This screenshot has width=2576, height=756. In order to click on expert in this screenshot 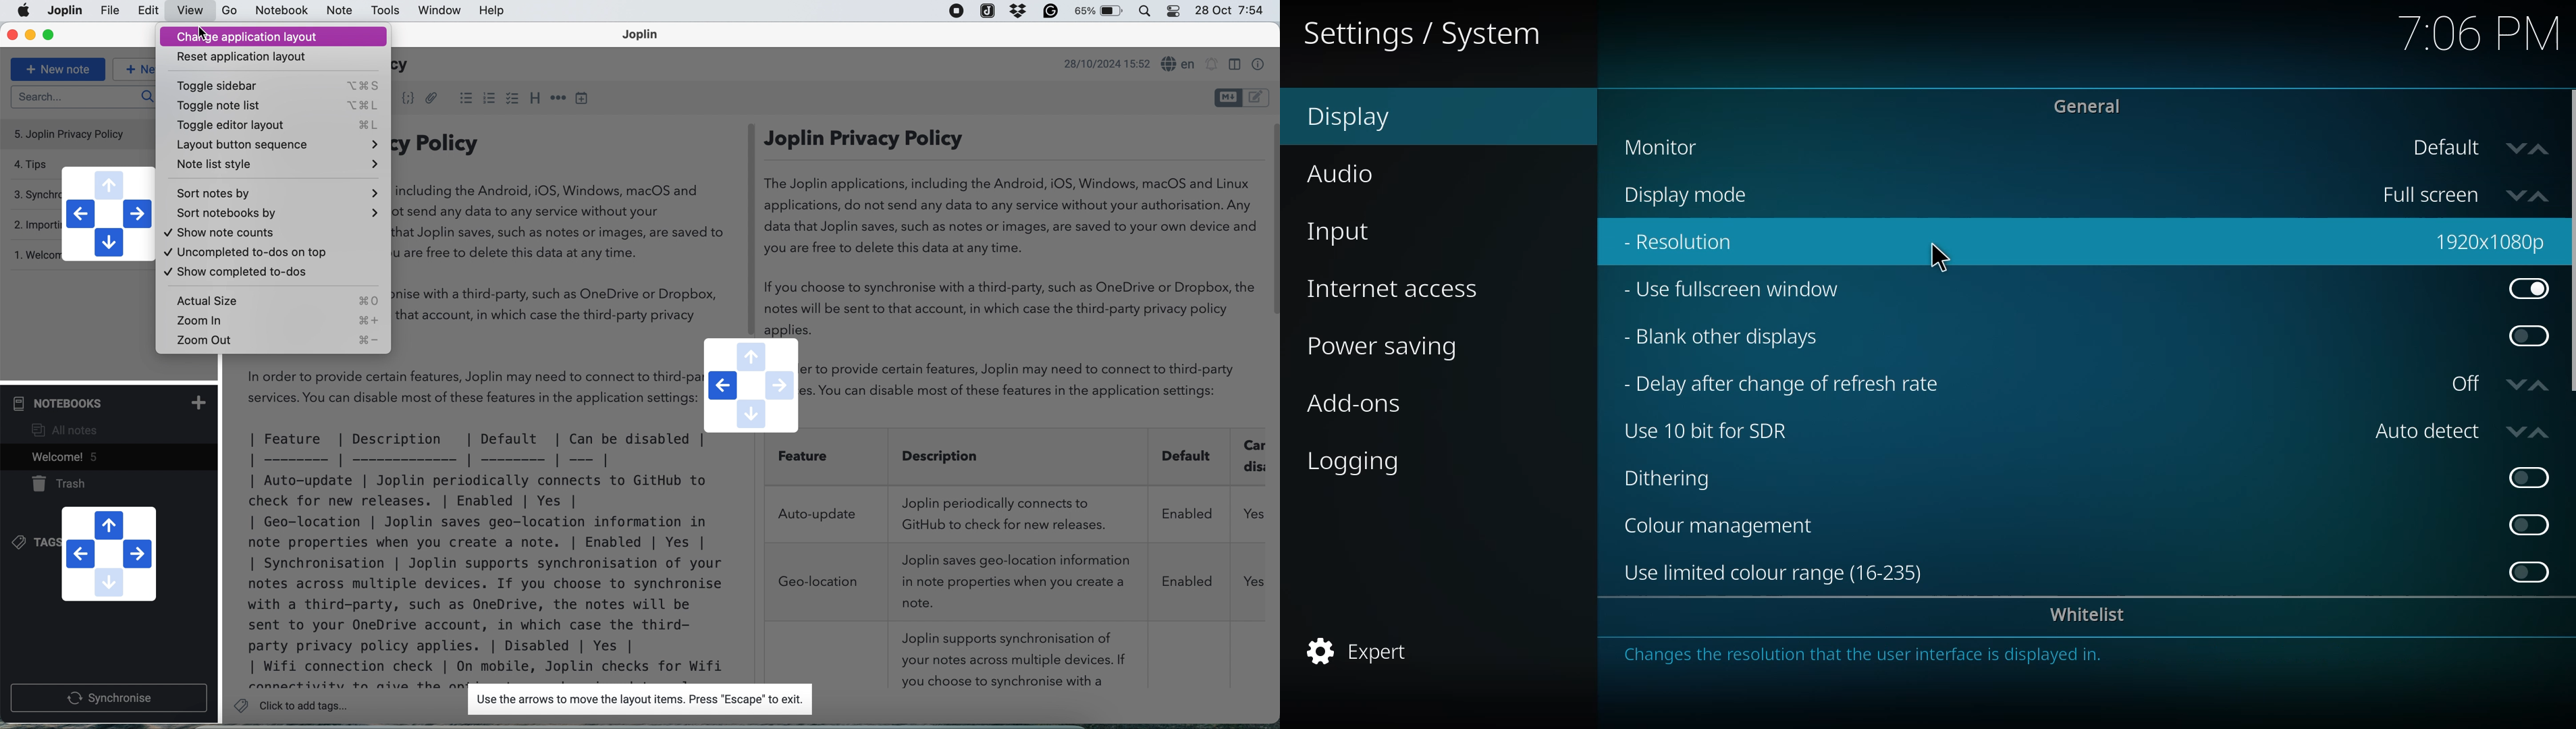, I will do `click(1366, 651)`.